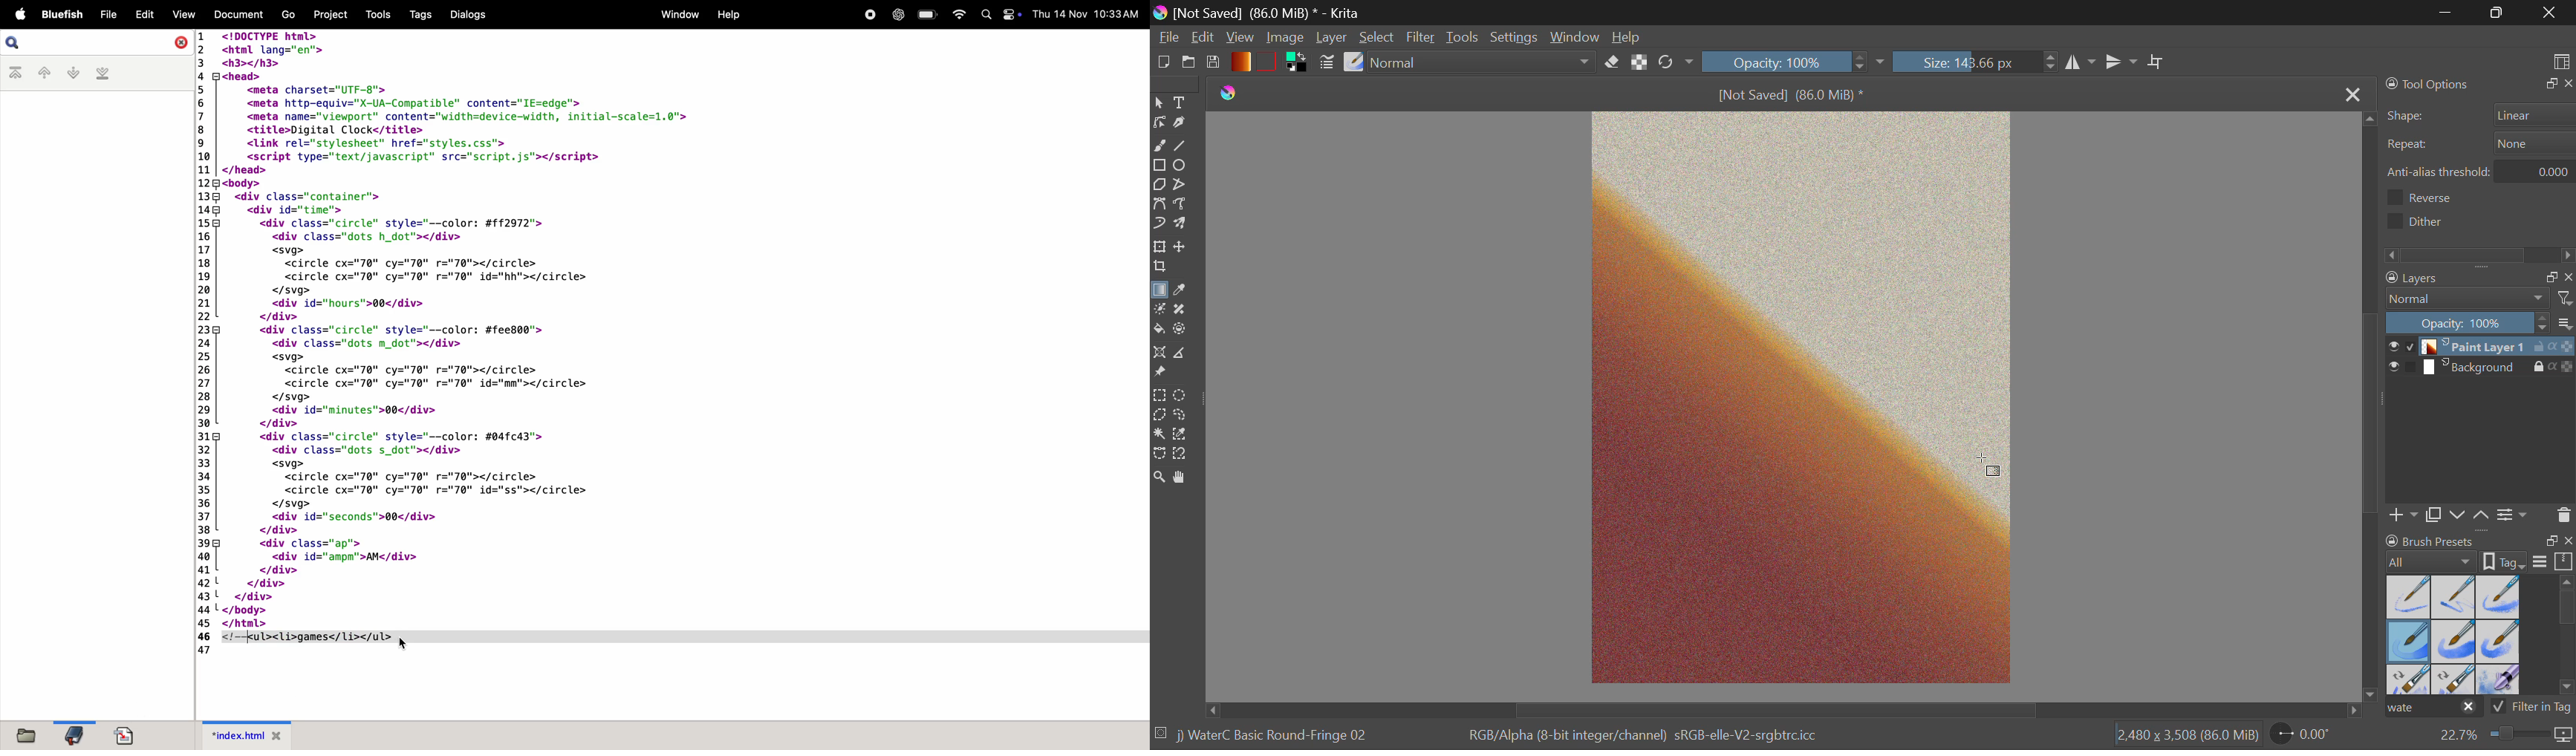  I want to click on Pan, so click(1185, 478).